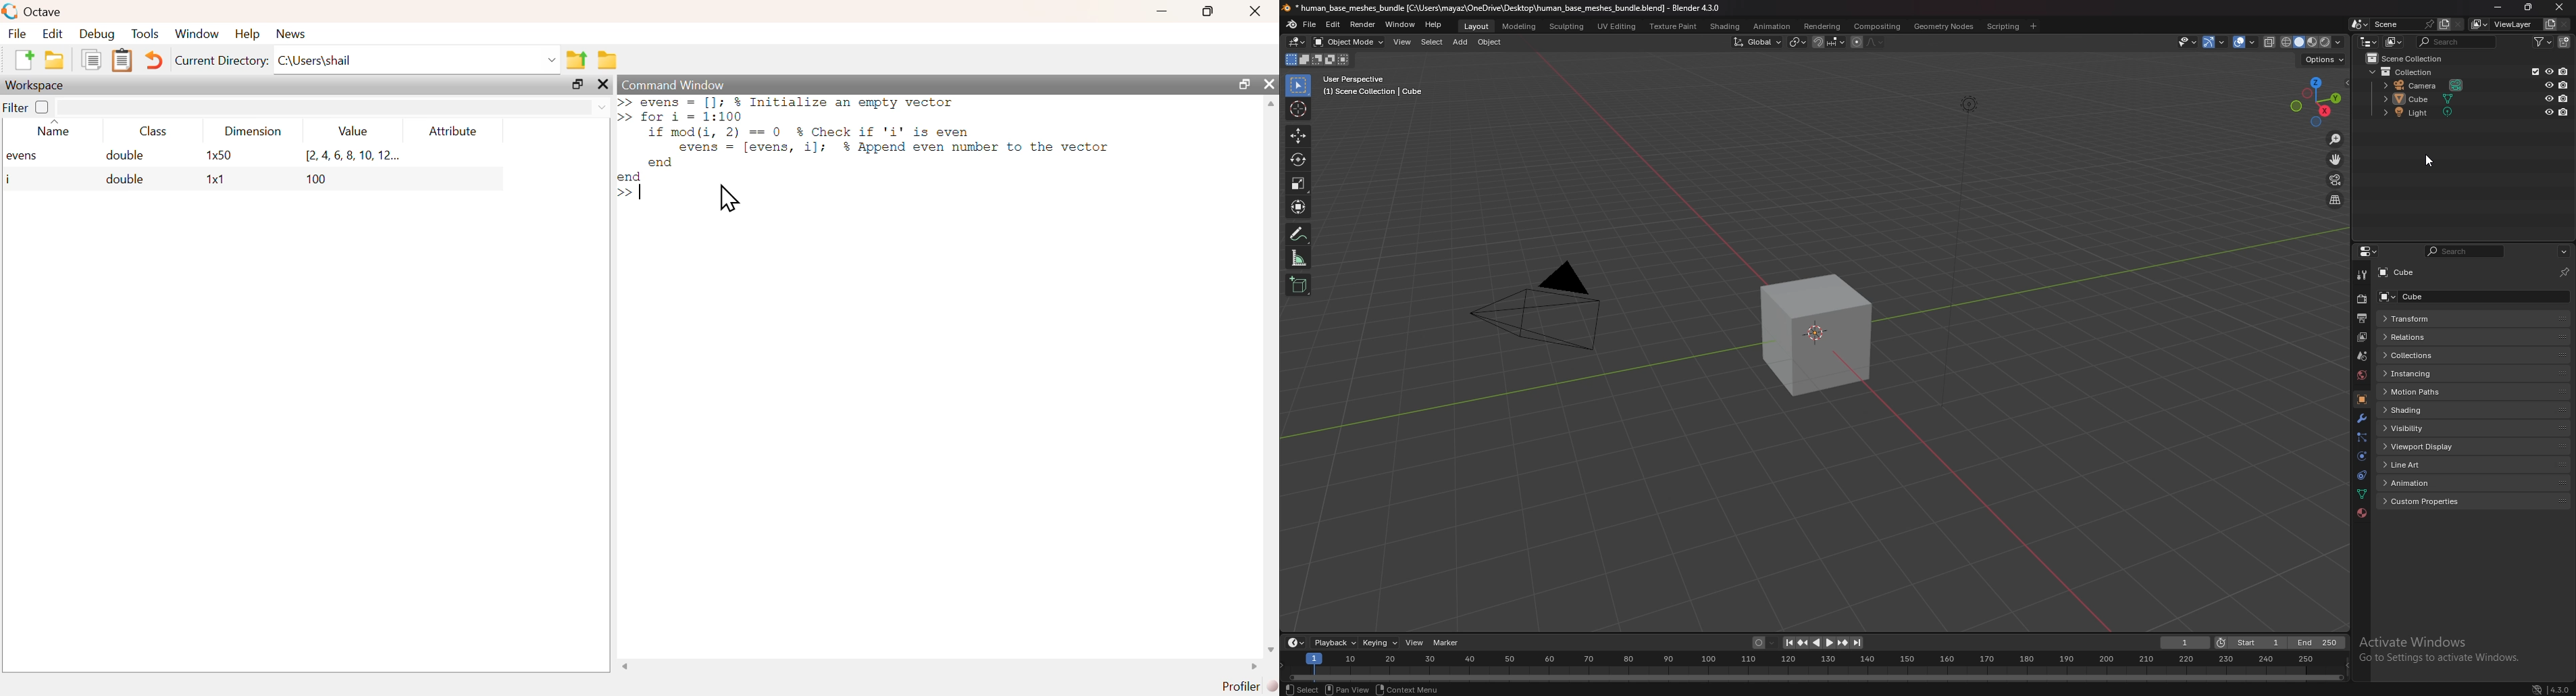  What do you see at coordinates (1478, 26) in the screenshot?
I see `layout` at bounding box center [1478, 26].